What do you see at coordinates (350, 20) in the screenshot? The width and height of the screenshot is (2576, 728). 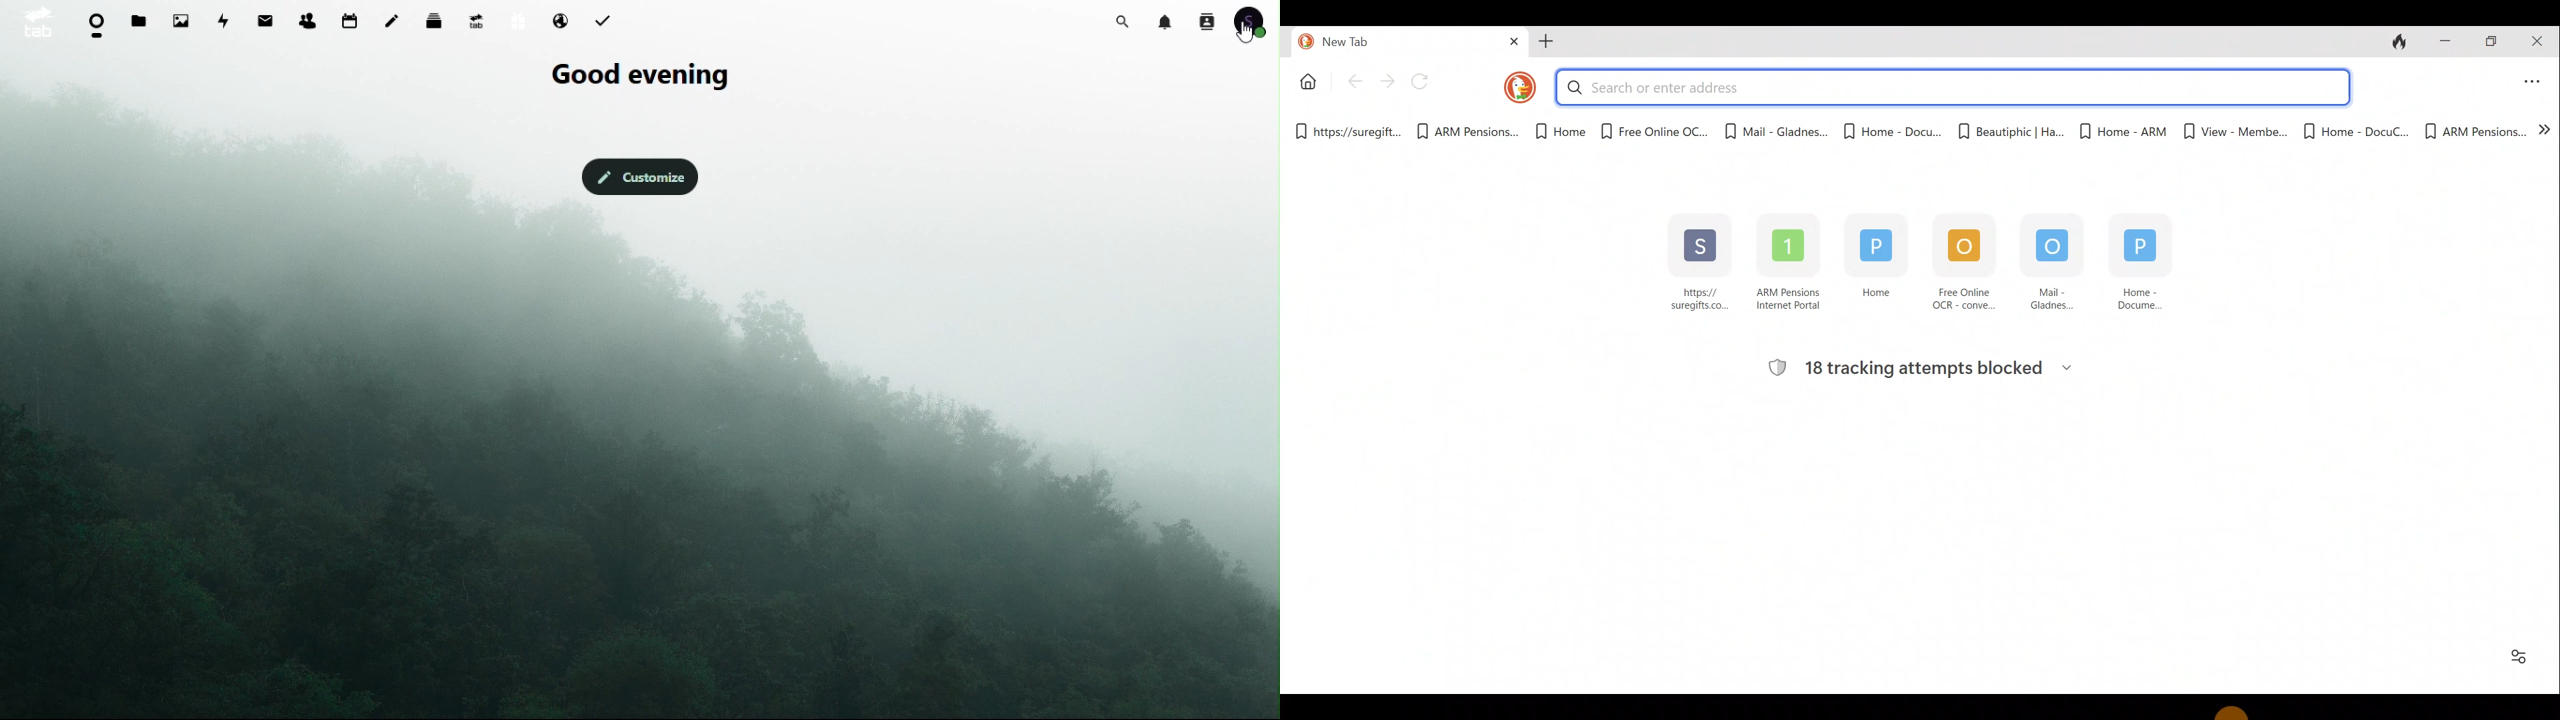 I see `Calendar` at bounding box center [350, 20].